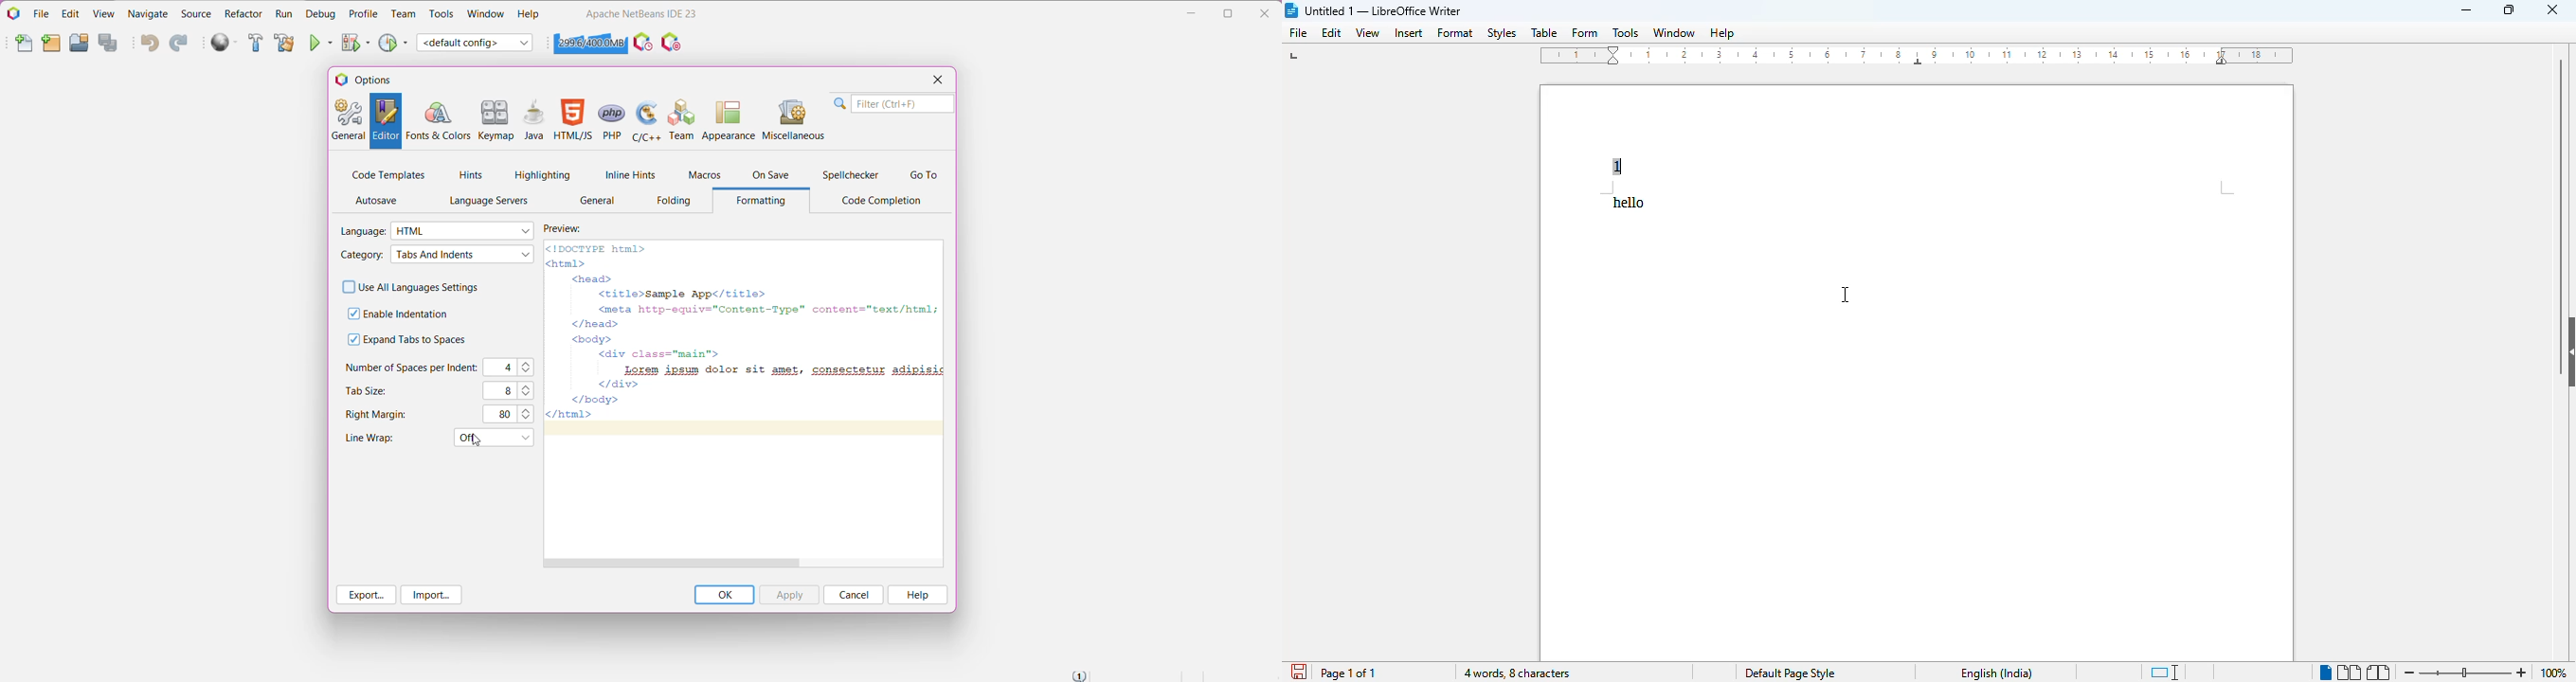  What do you see at coordinates (50, 44) in the screenshot?
I see `New Project` at bounding box center [50, 44].